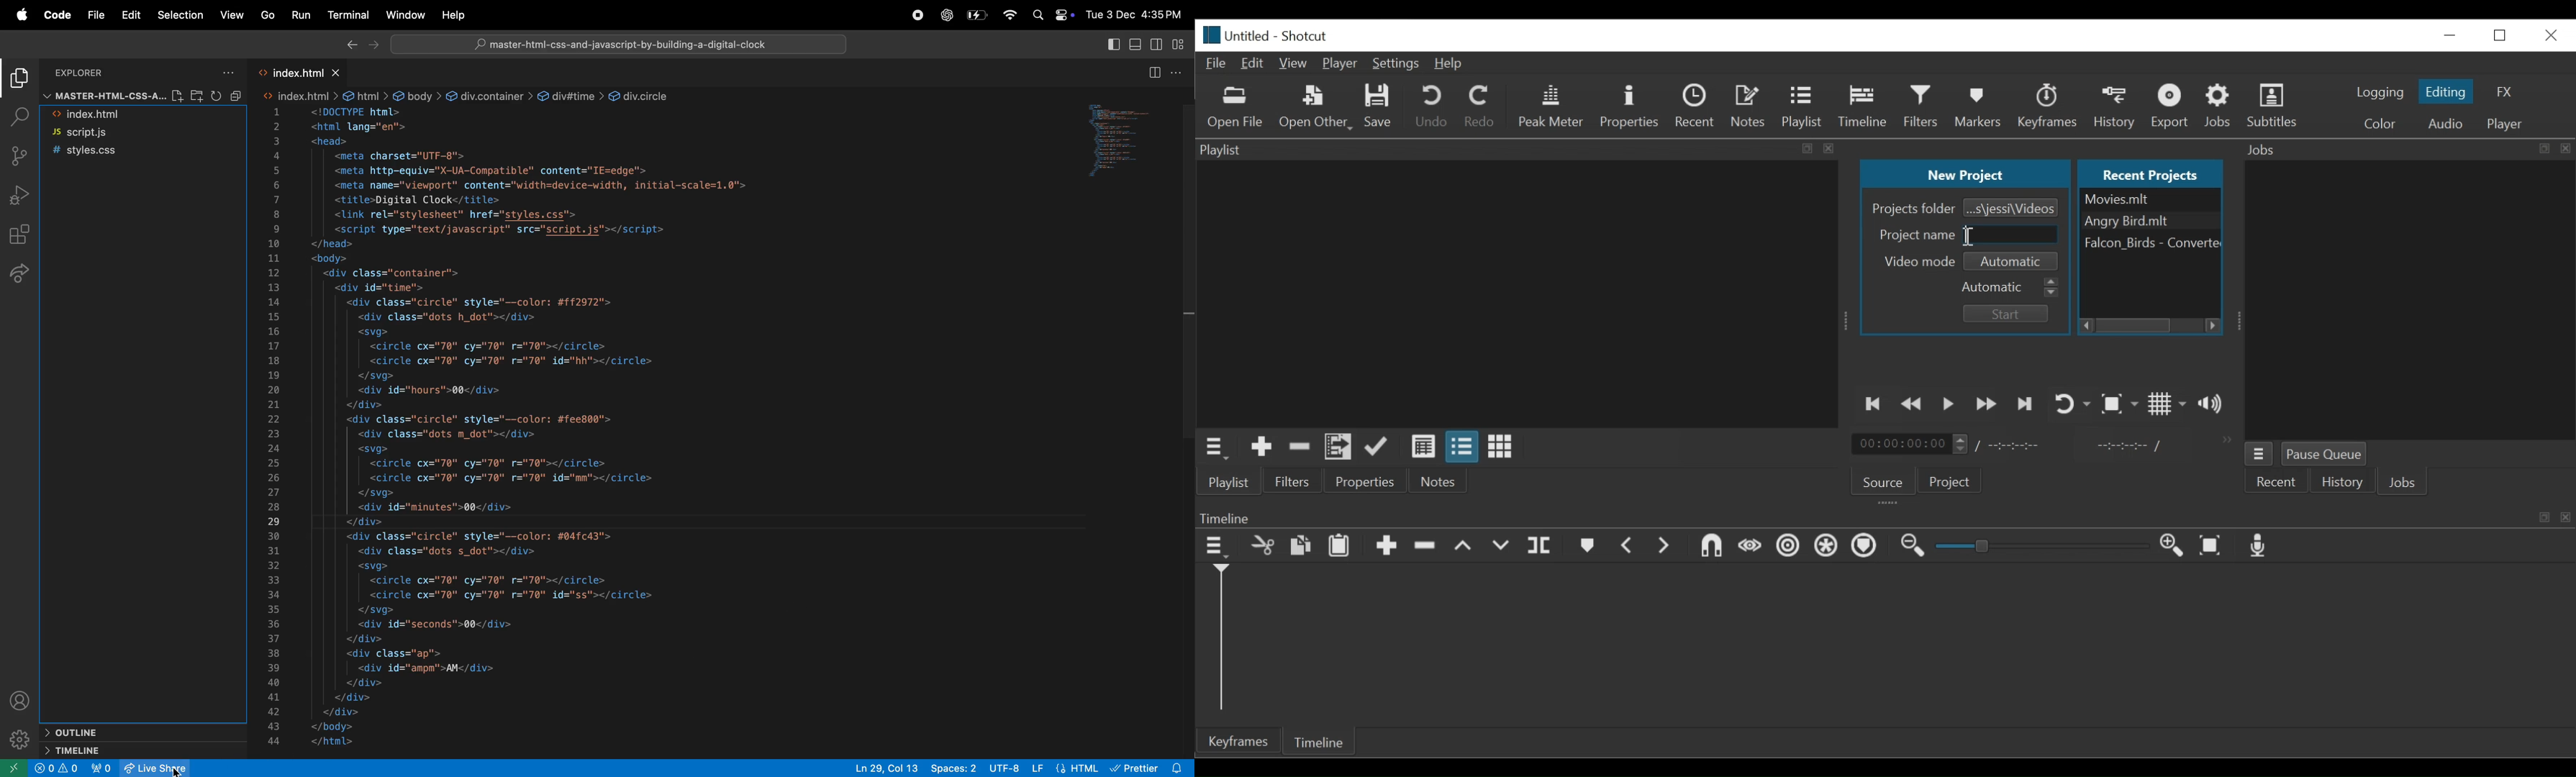 Image resolution: width=2576 pixels, height=784 pixels. Describe the element at coordinates (2149, 201) in the screenshot. I see `File Nmae` at that location.